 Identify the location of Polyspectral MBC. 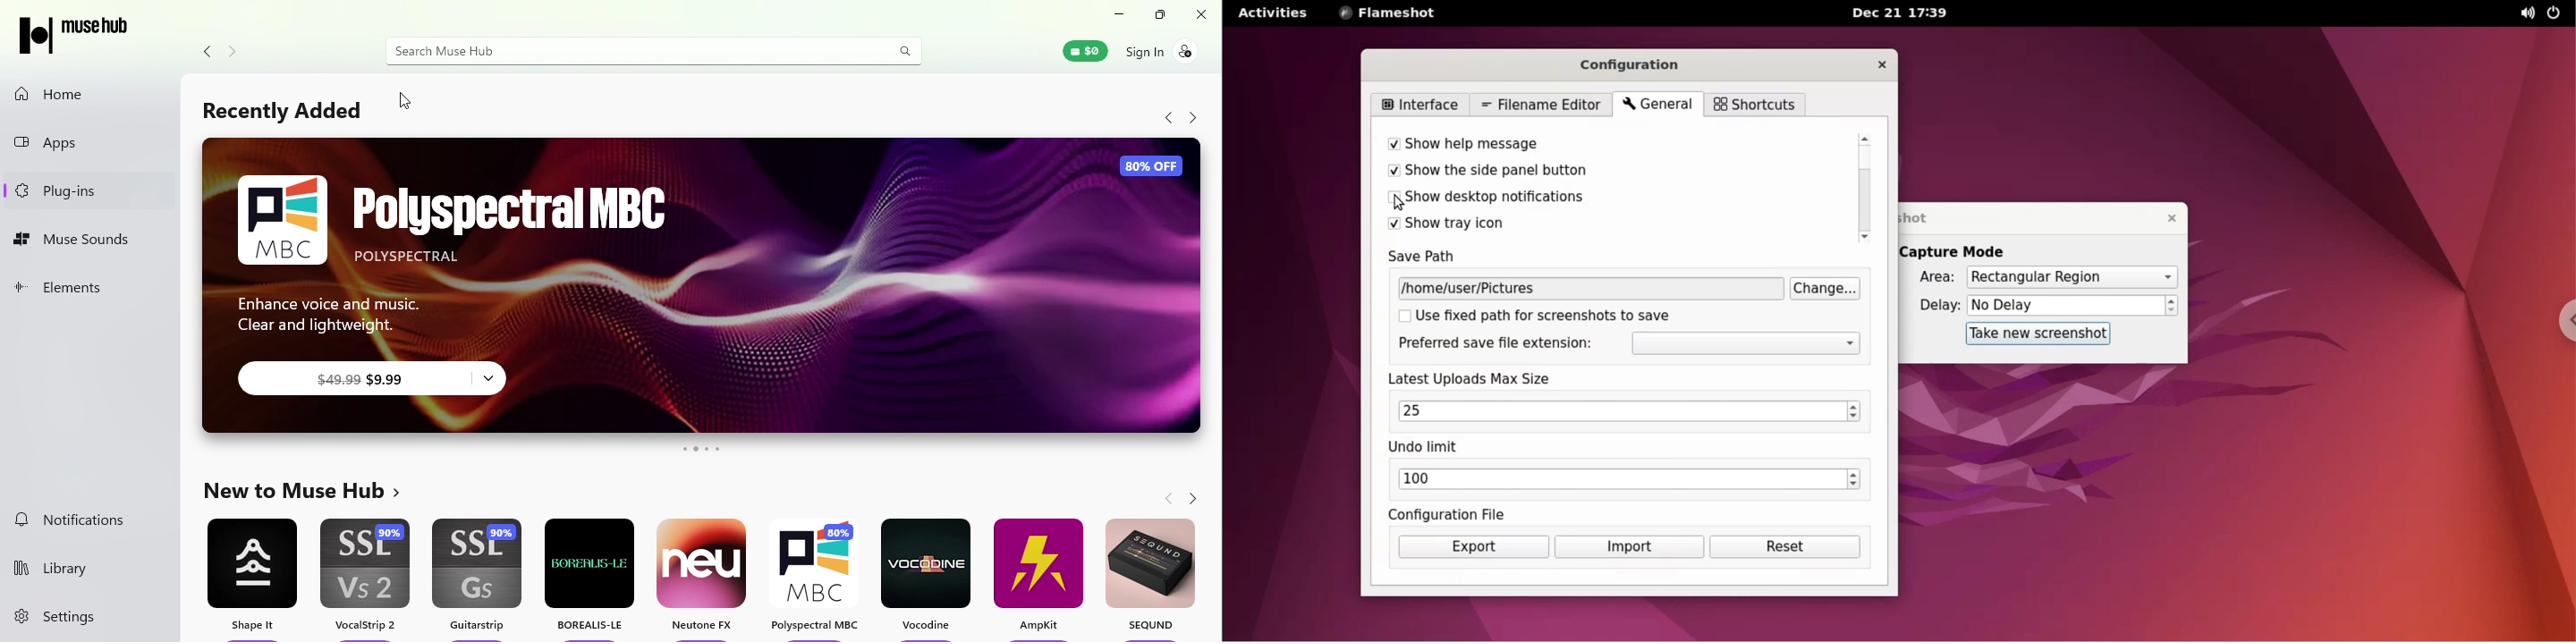
(813, 578).